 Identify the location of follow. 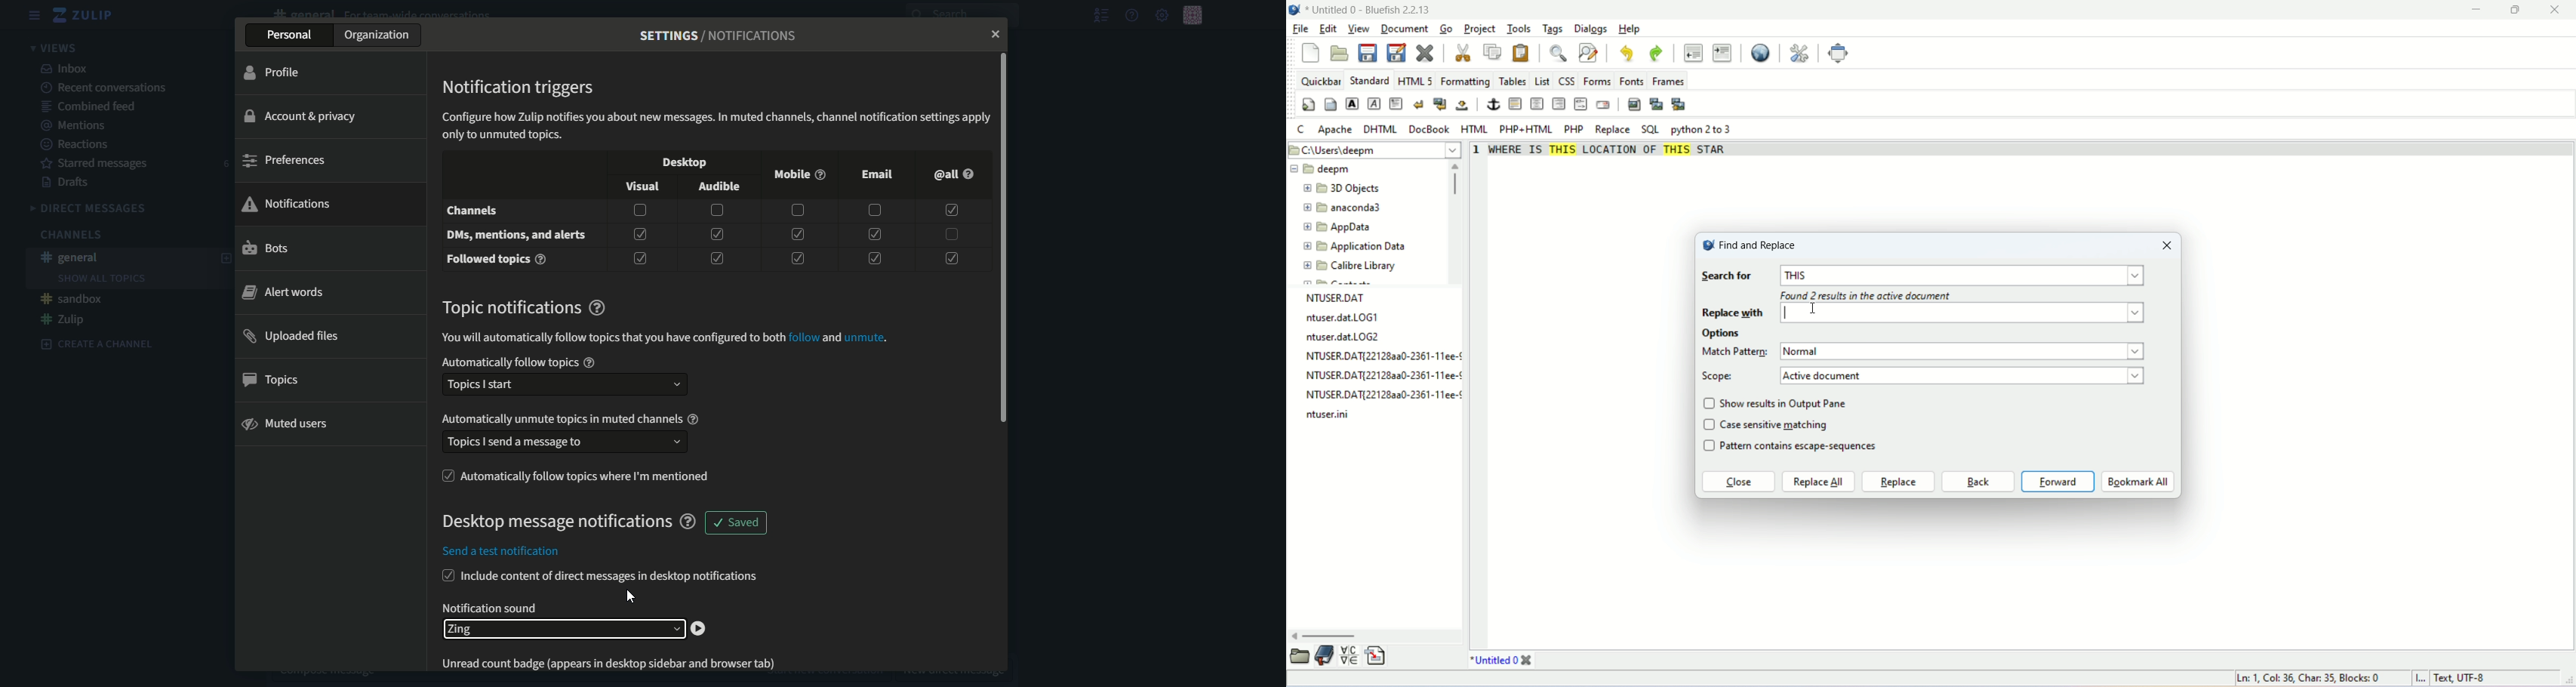
(804, 337).